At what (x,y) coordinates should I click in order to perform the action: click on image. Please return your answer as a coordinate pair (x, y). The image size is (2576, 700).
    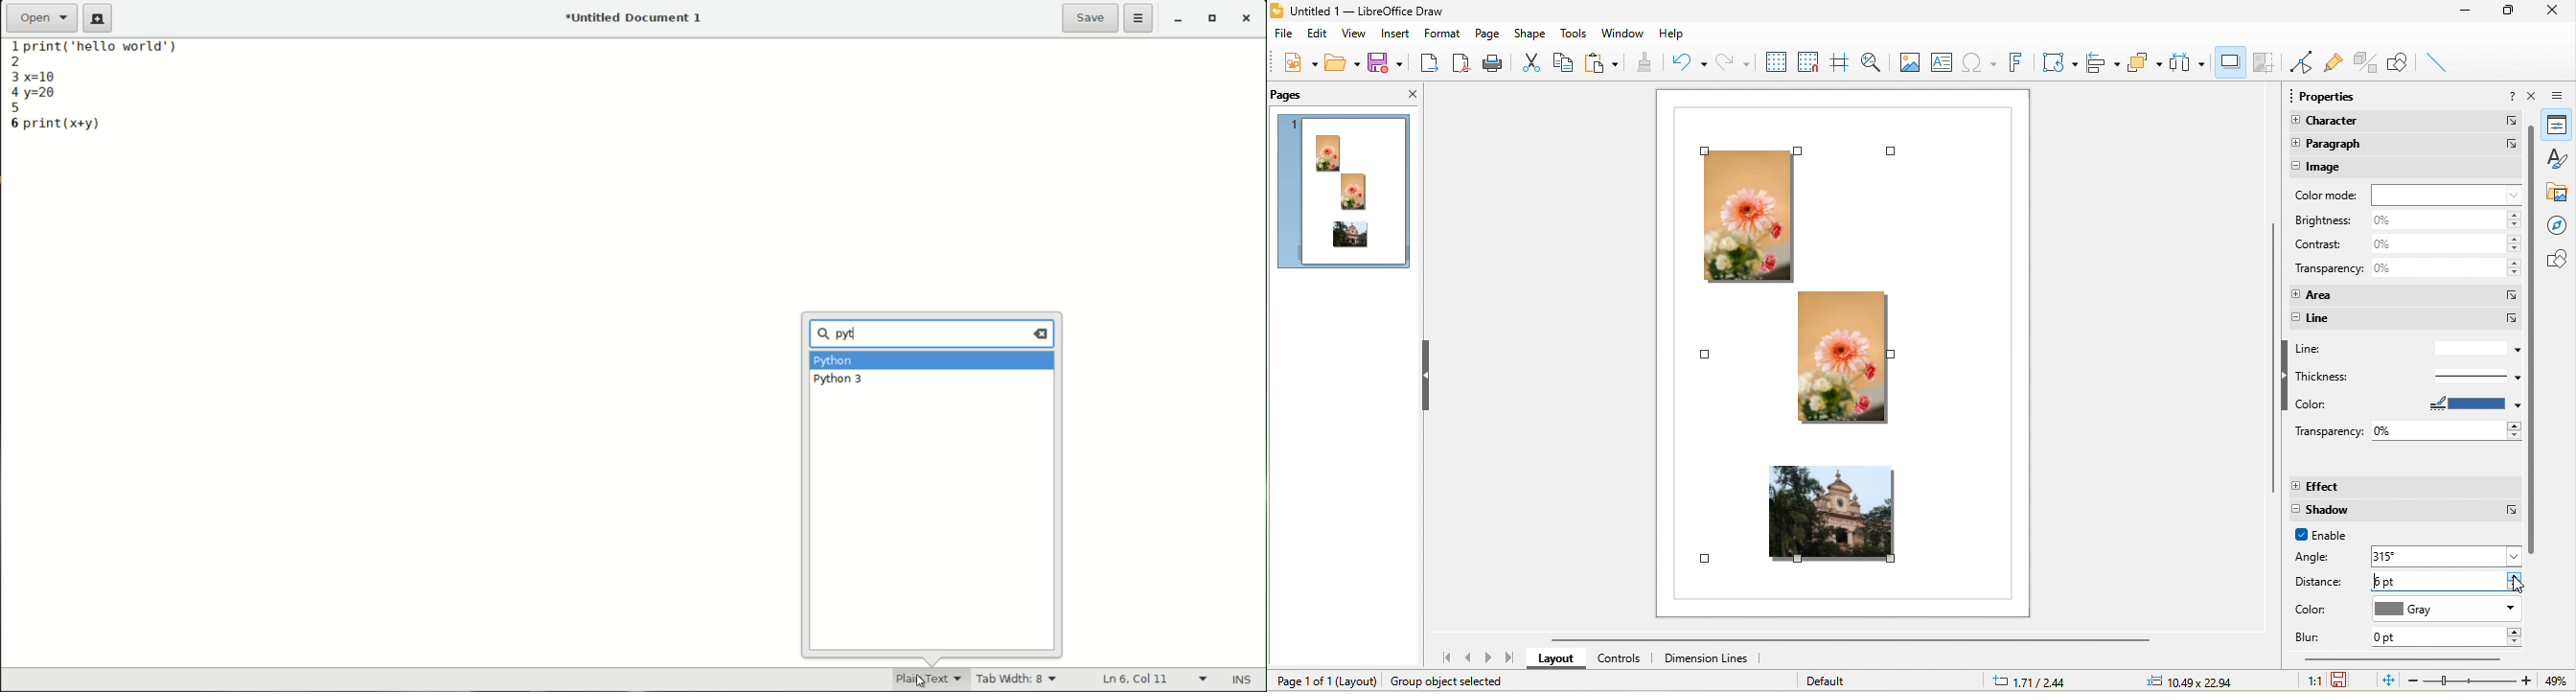
    Looking at the image, I should click on (2407, 168).